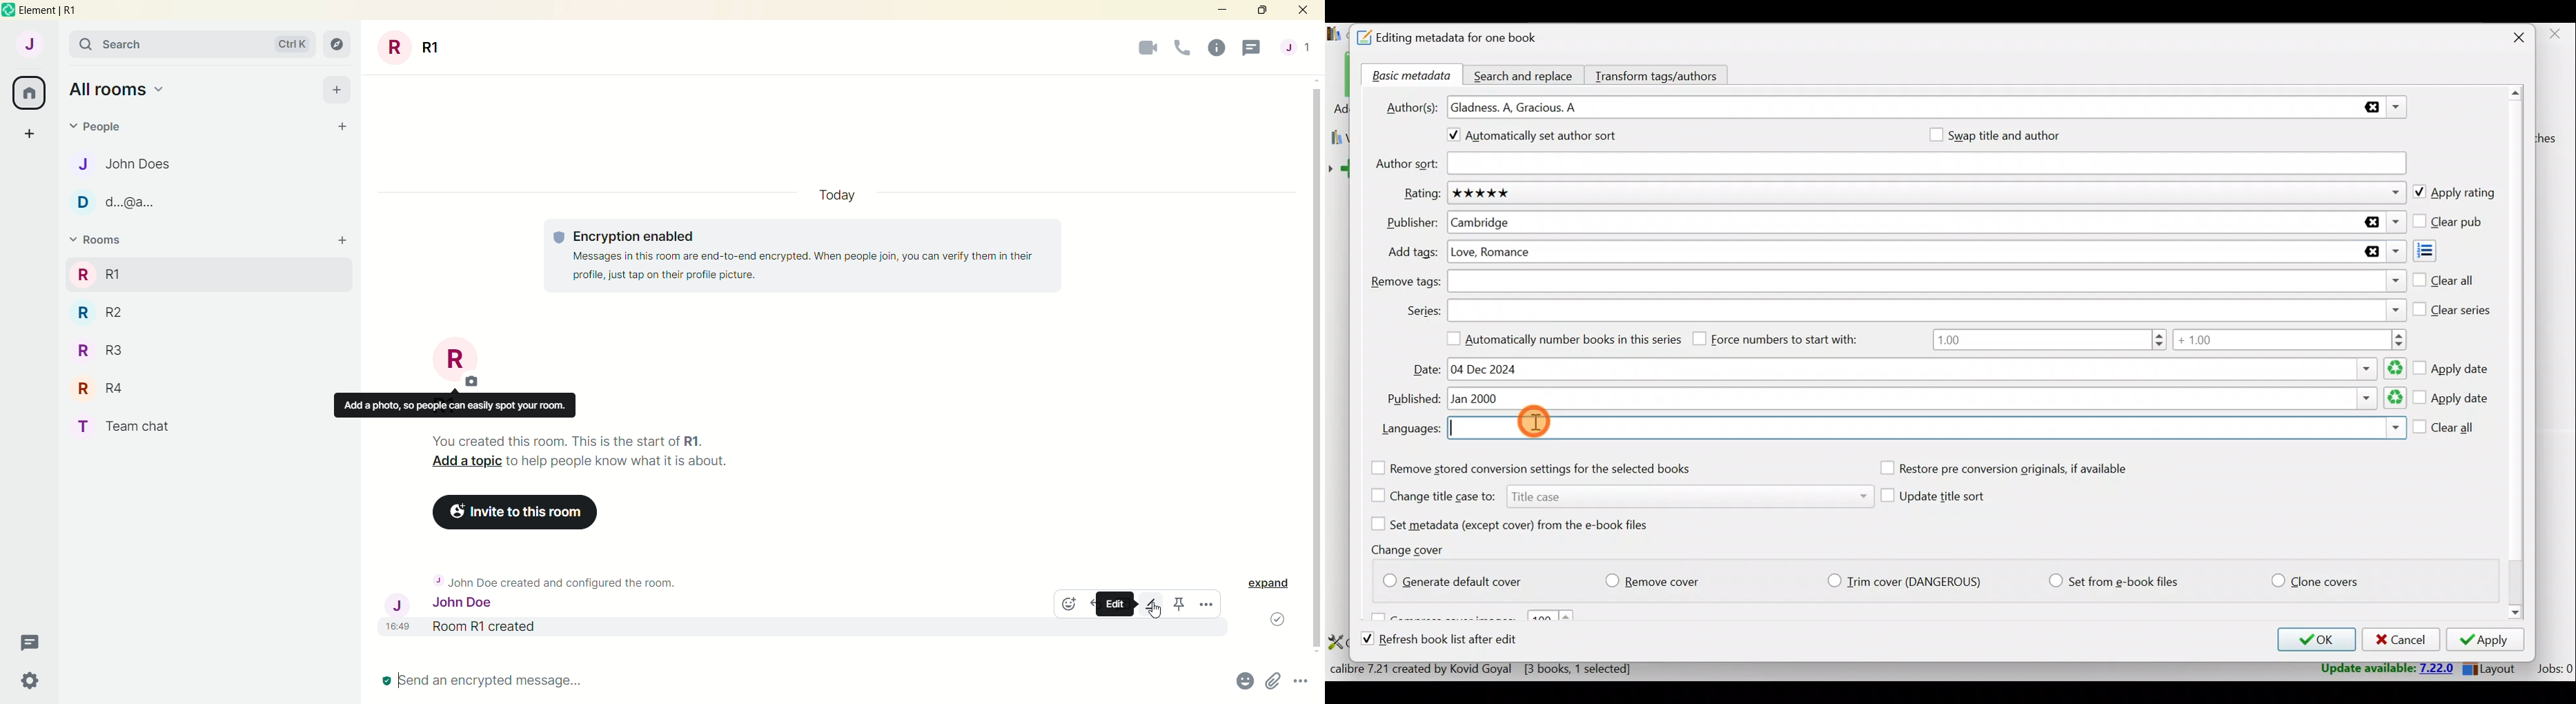 The width and height of the screenshot is (2576, 728). I want to click on add, so click(338, 90).